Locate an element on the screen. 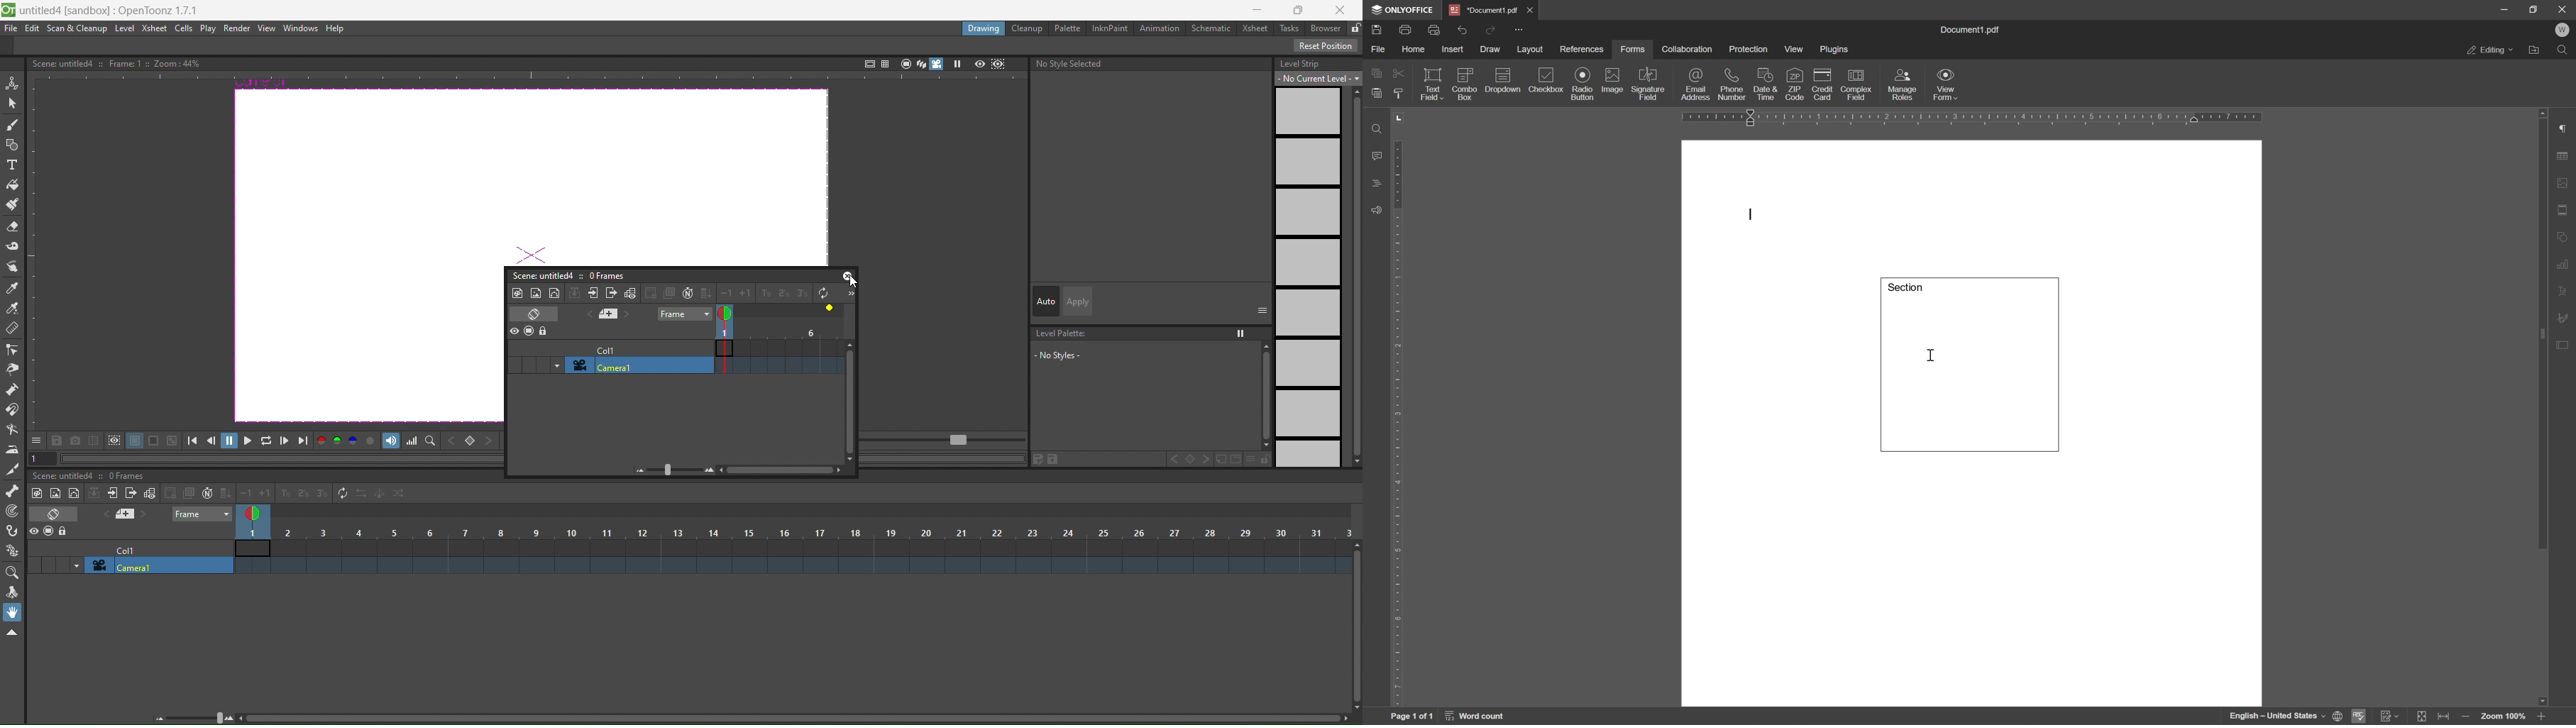  collapse is located at coordinates (94, 493).